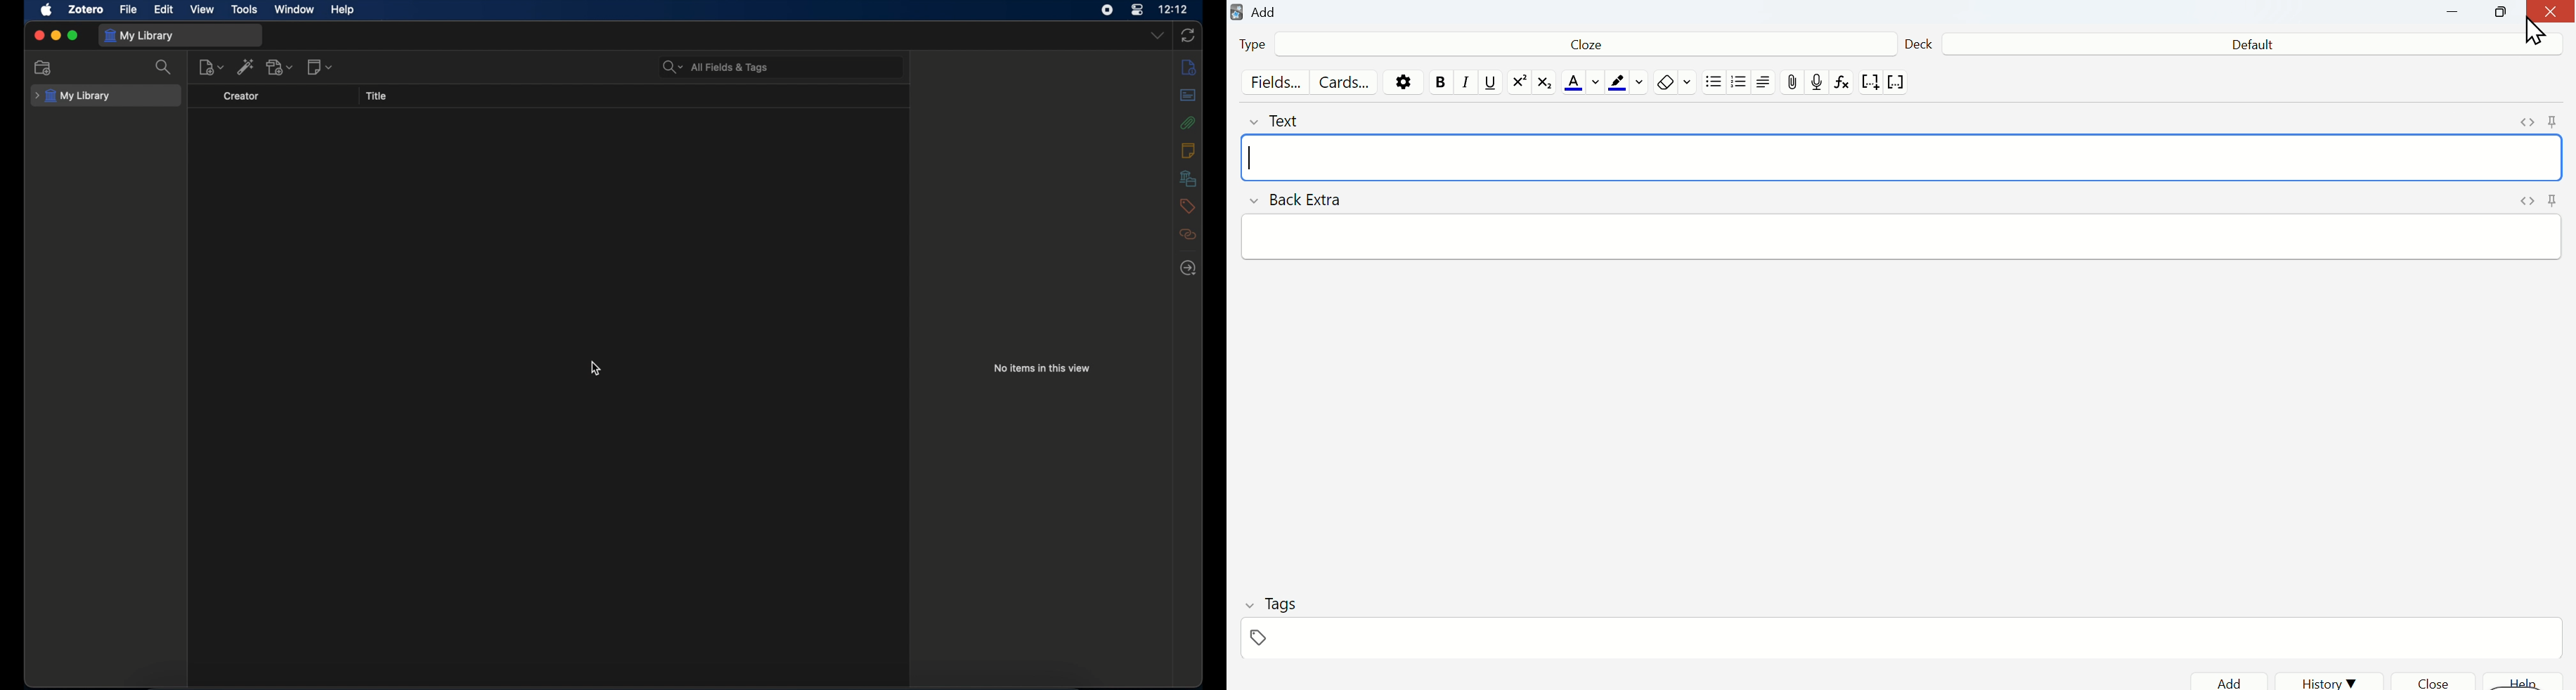 This screenshot has width=2576, height=700. What do you see at coordinates (2330, 679) in the screenshot?
I see `History` at bounding box center [2330, 679].